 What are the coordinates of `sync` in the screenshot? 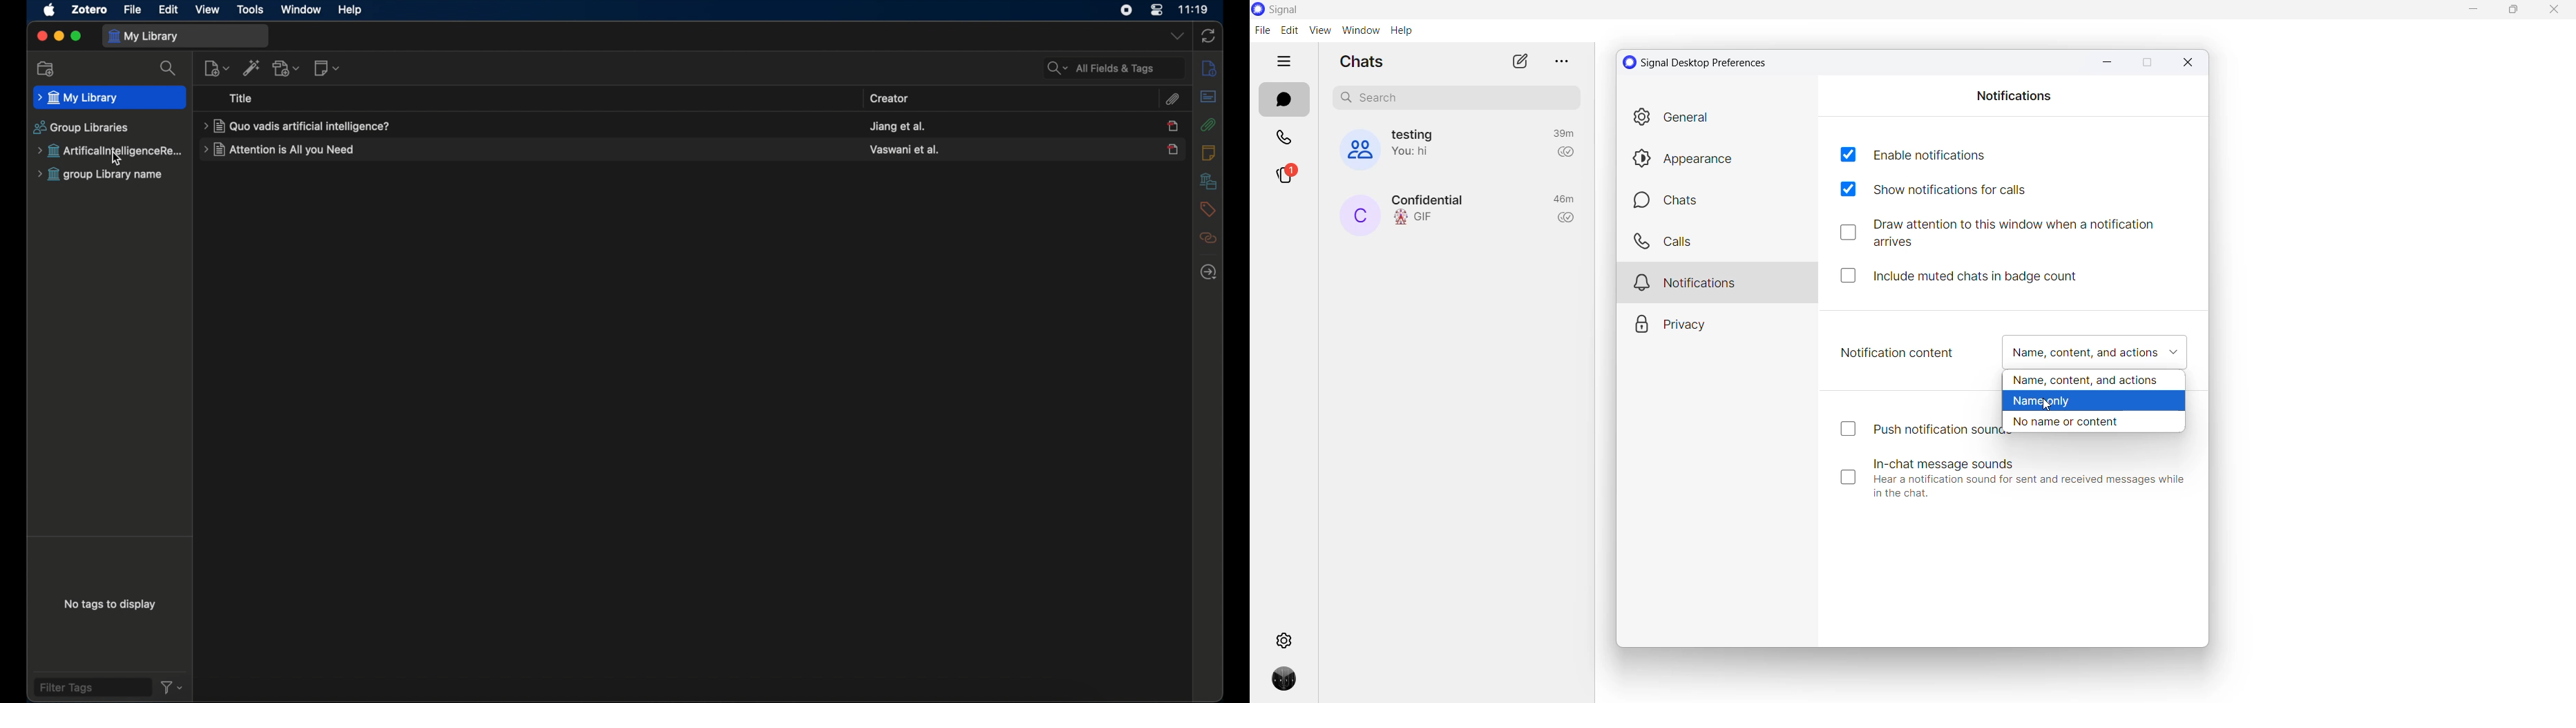 It's located at (1209, 35).